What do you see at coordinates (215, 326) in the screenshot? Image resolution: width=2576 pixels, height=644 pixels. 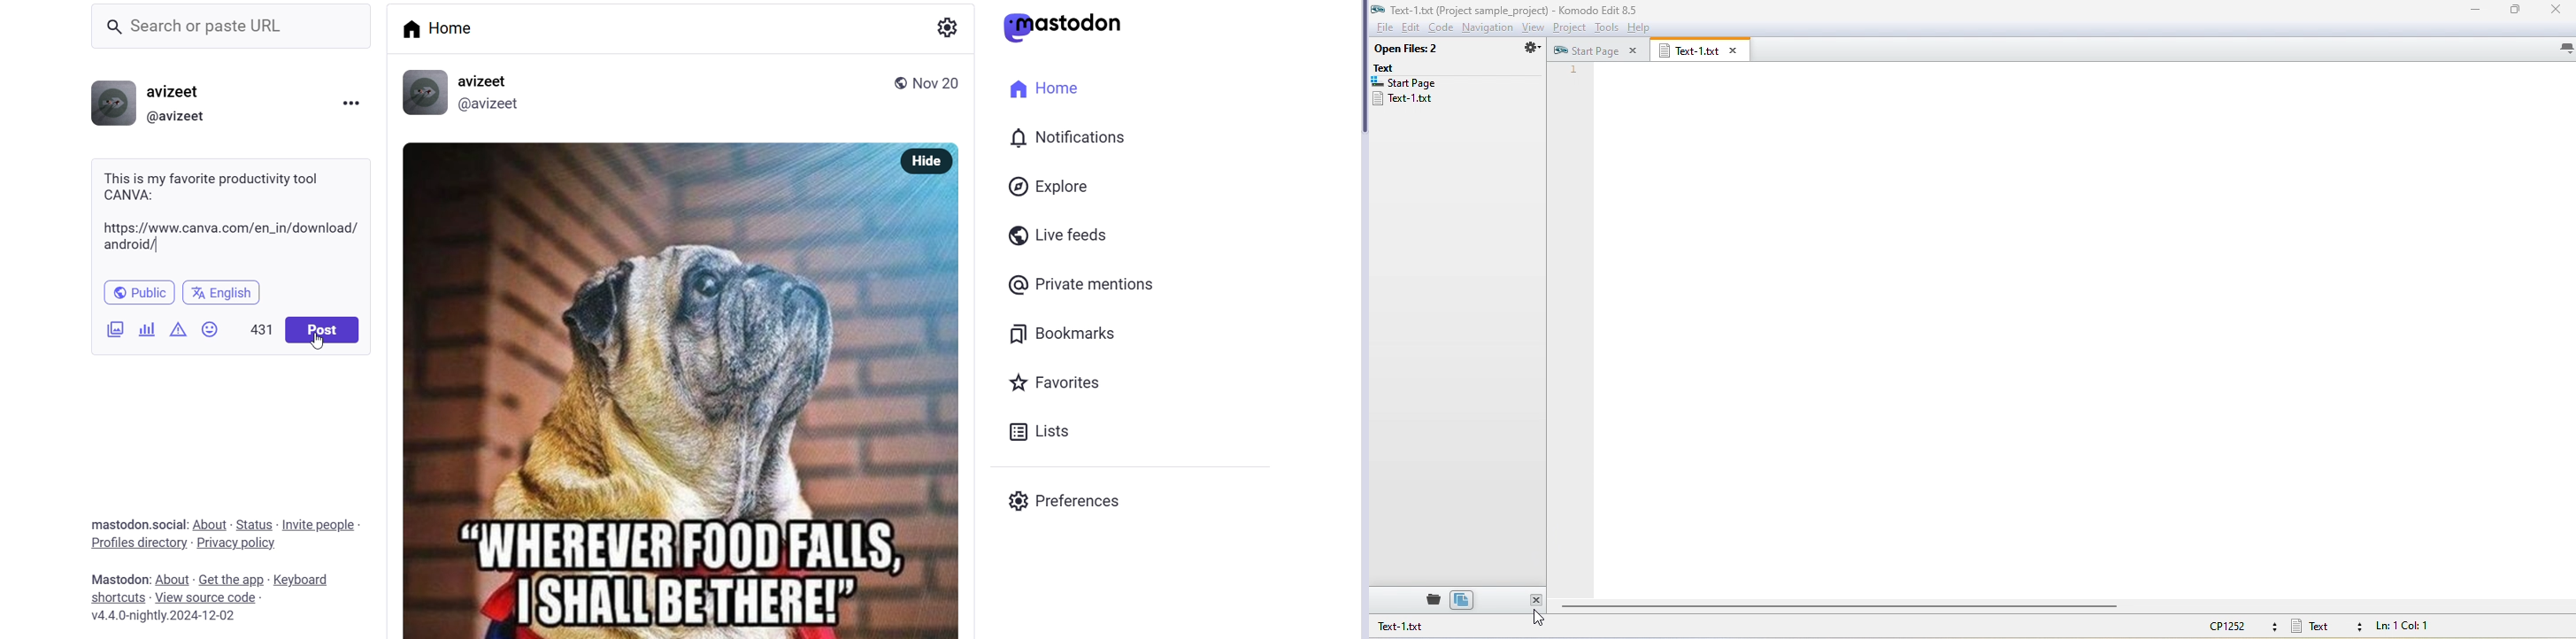 I see `emojis` at bounding box center [215, 326].